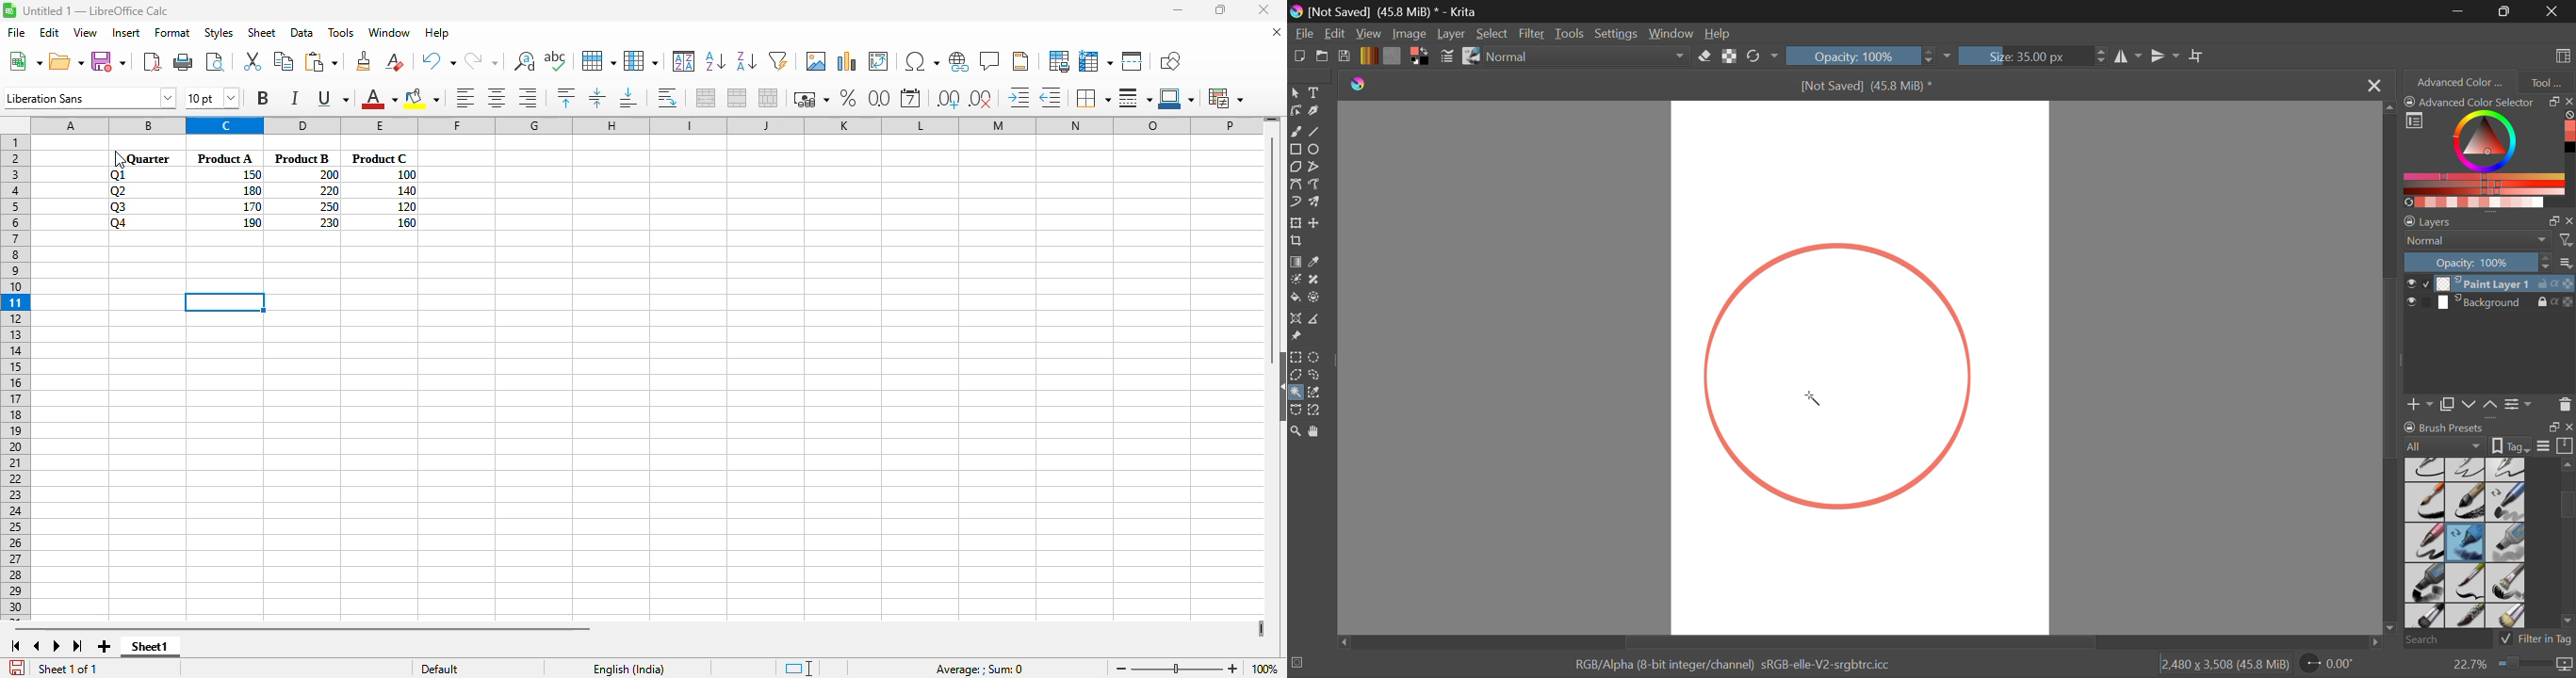  What do you see at coordinates (465, 97) in the screenshot?
I see `align left` at bounding box center [465, 97].